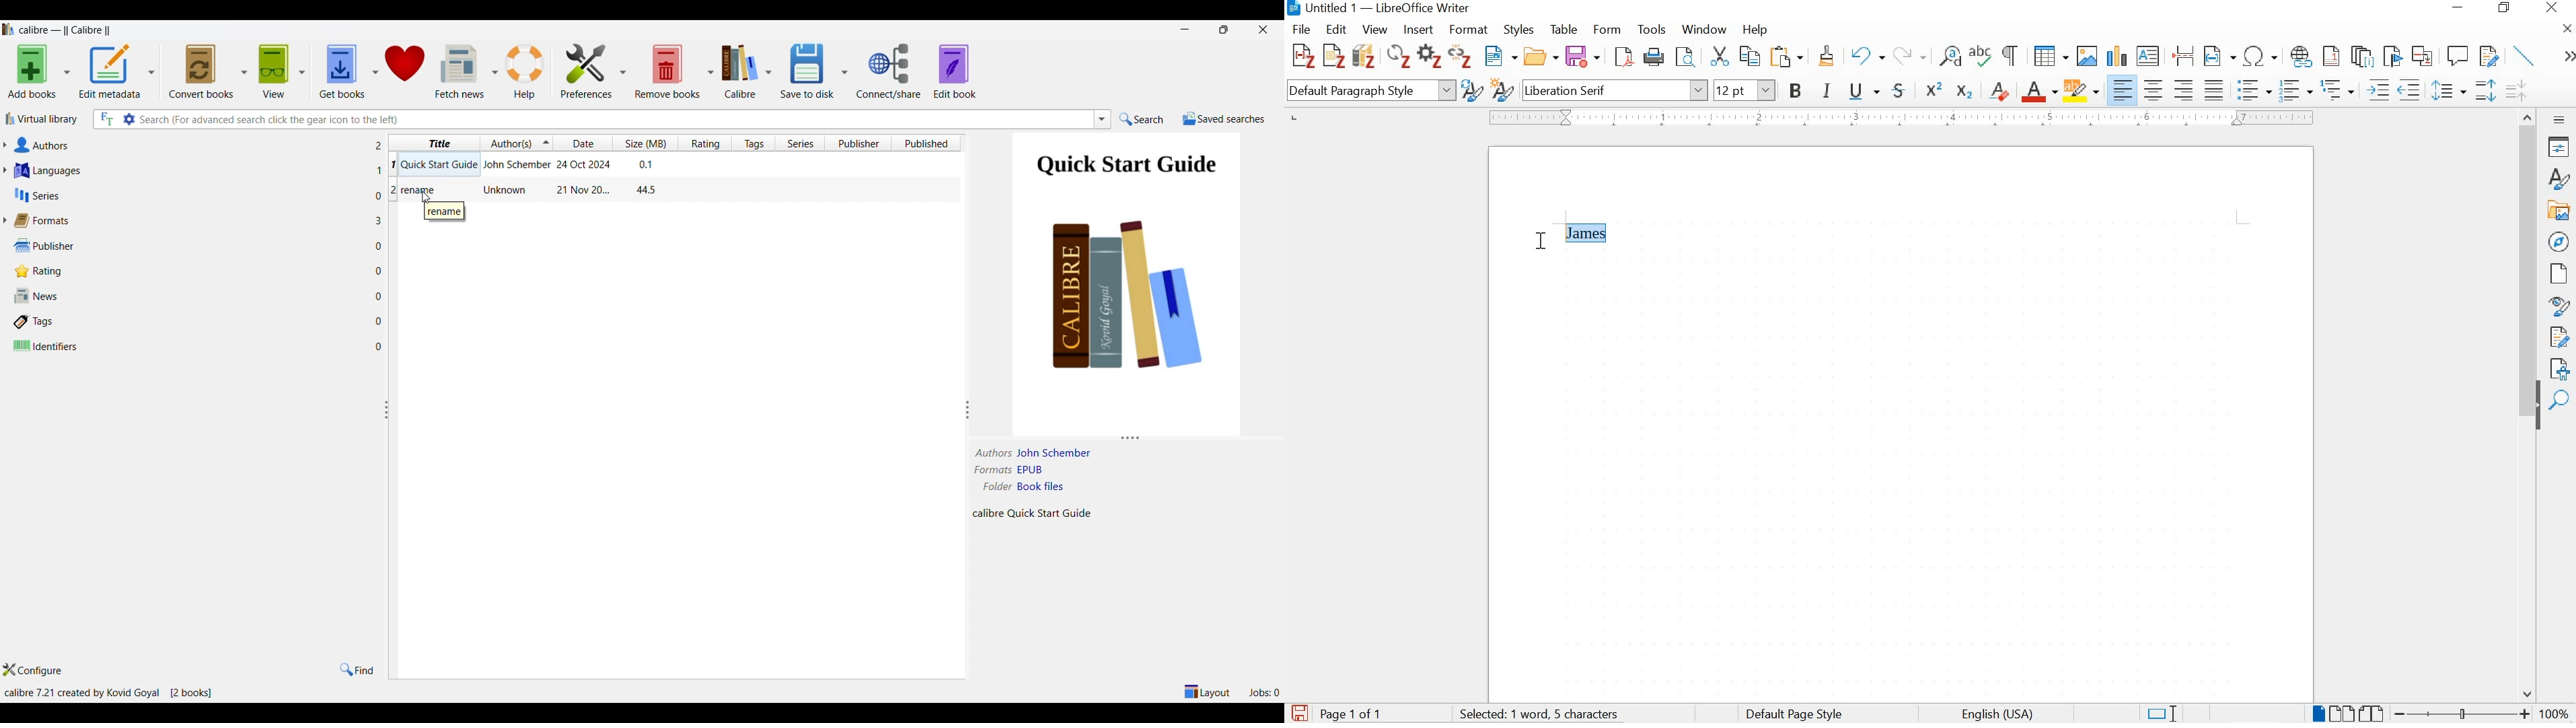 The image size is (2576, 728). What do you see at coordinates (1384, 9) in the screenshot?
I see `Untitled 1 — LibreOffice Writer` at bounding box center [1384, 9].